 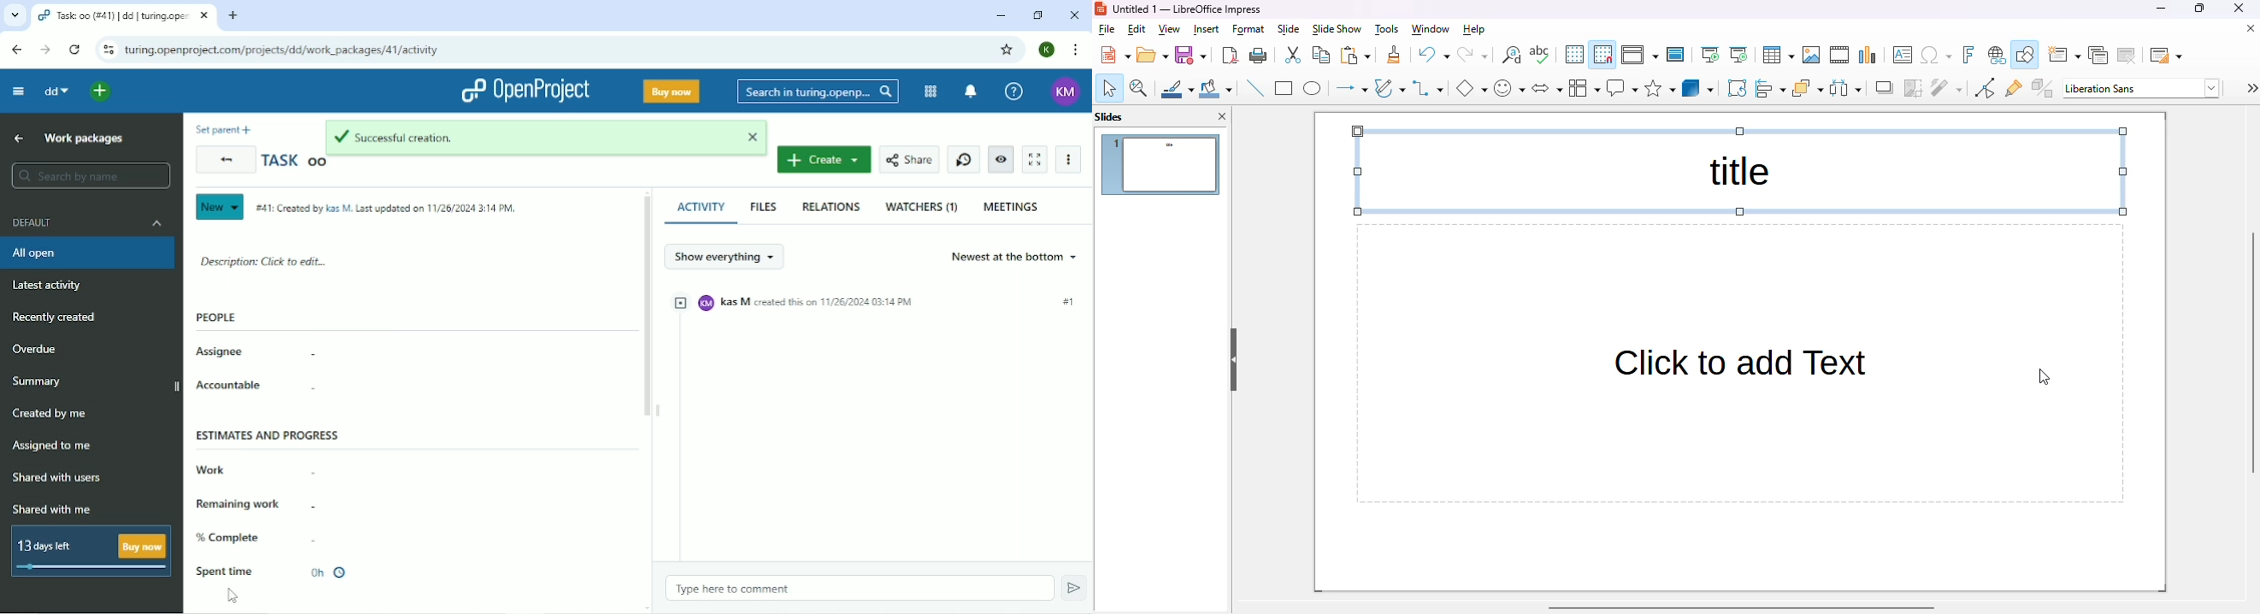 What do you see at coordinates (18, 140) in the screenshot?
I see `Back` at bounding box center [18, 140].